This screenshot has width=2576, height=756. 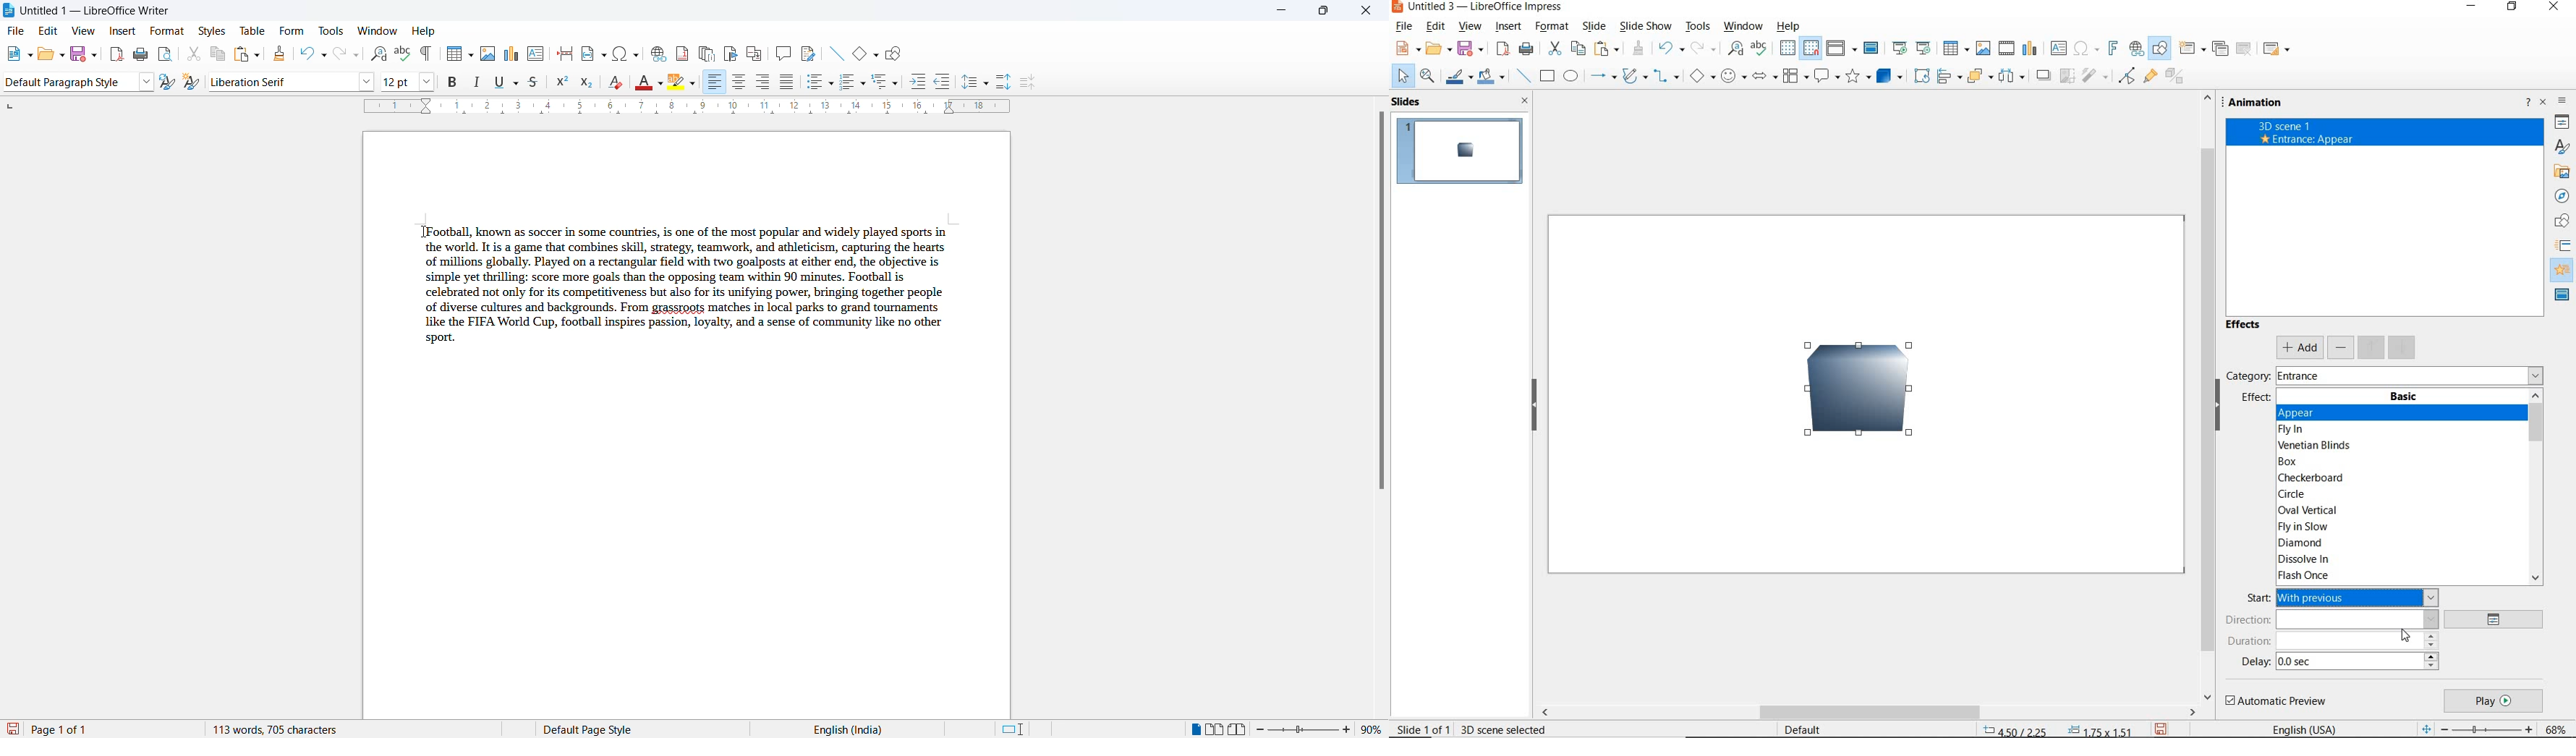 What do you see at coordinates (1306, 729) in the screenshot?
I see `zoom slider` at bounding box center [1306, 729].